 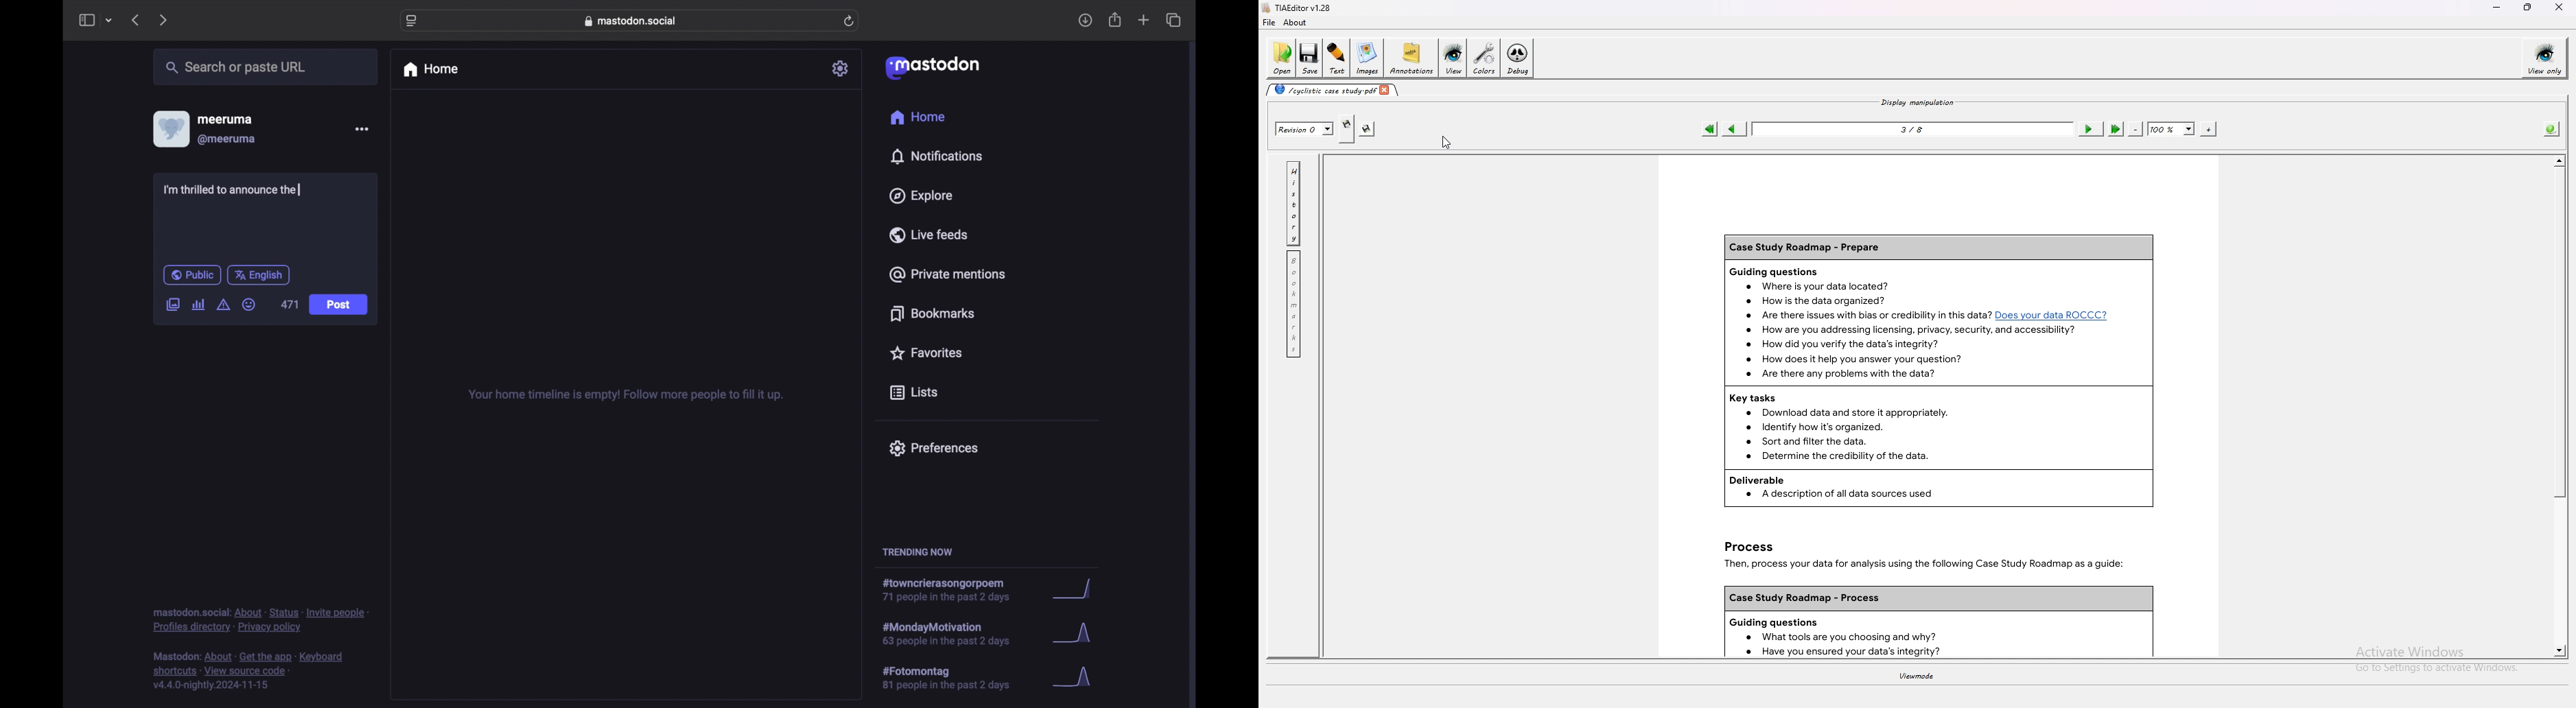 I want to click on your home timeline is  empty! follow for more tips, so click(x=624, y=395).